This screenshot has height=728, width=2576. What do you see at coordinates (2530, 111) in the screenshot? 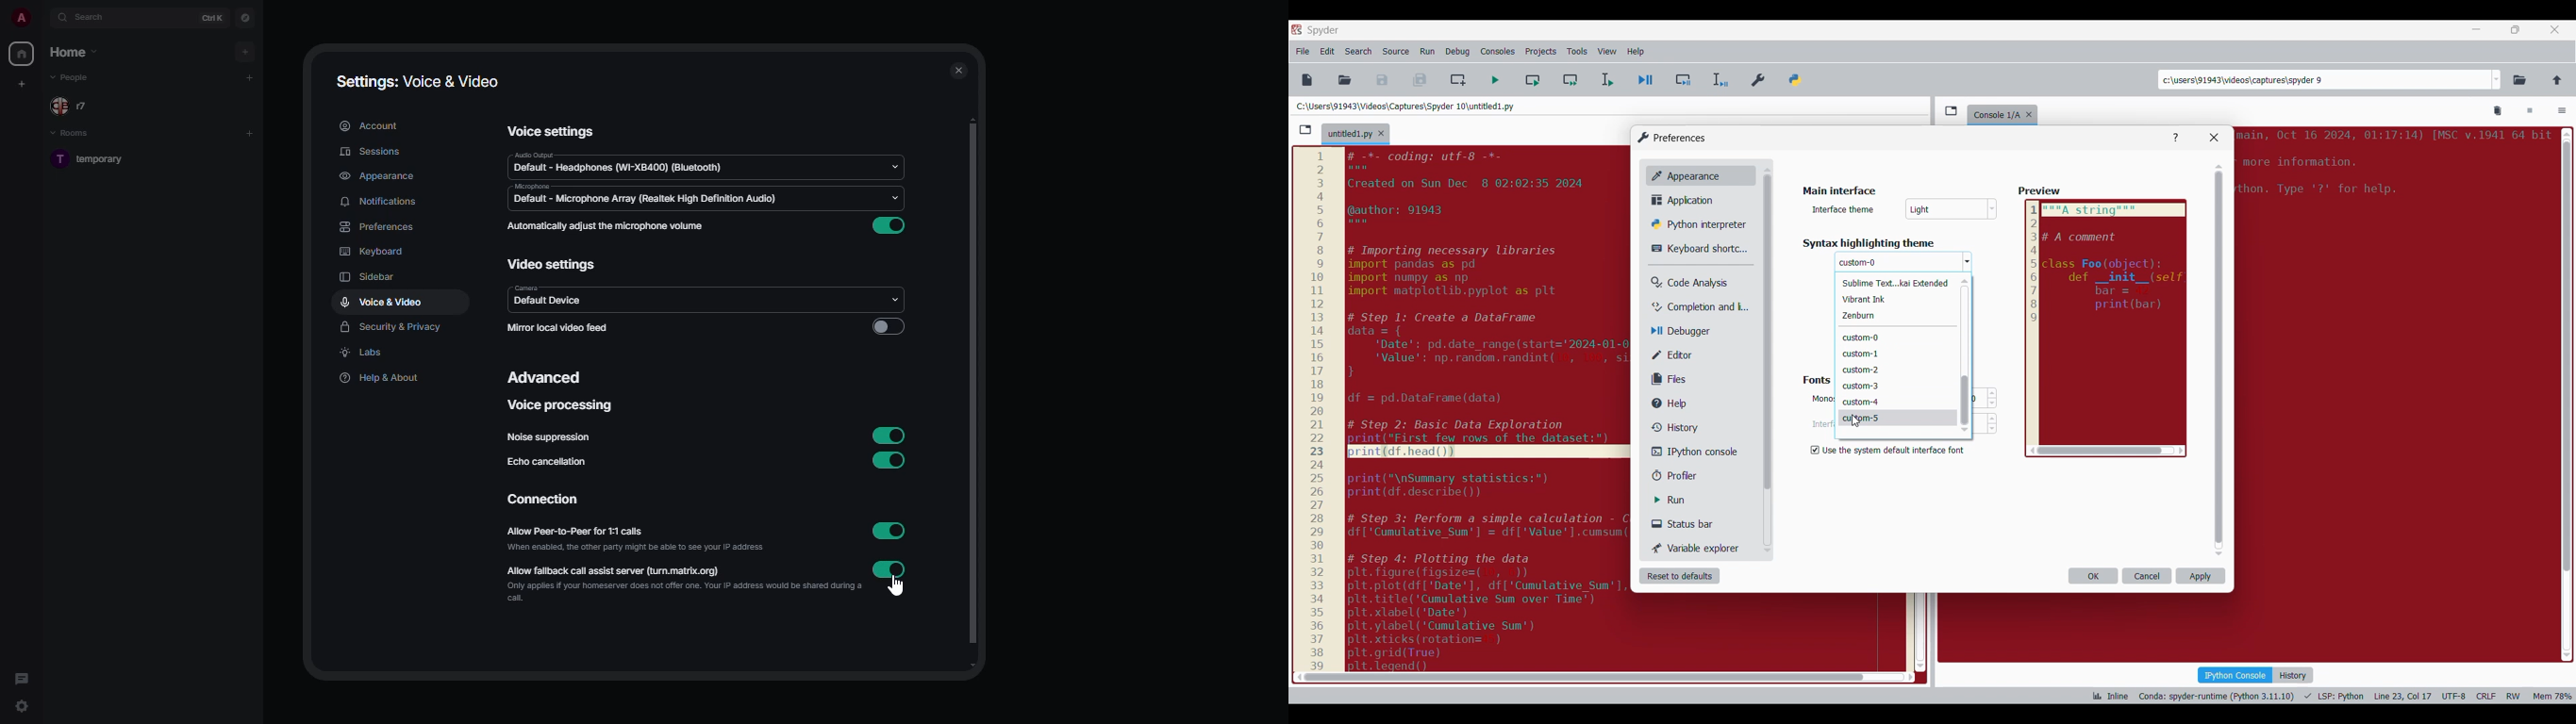
I see `Interrupt kernel` at bounding box center [2530, 111].